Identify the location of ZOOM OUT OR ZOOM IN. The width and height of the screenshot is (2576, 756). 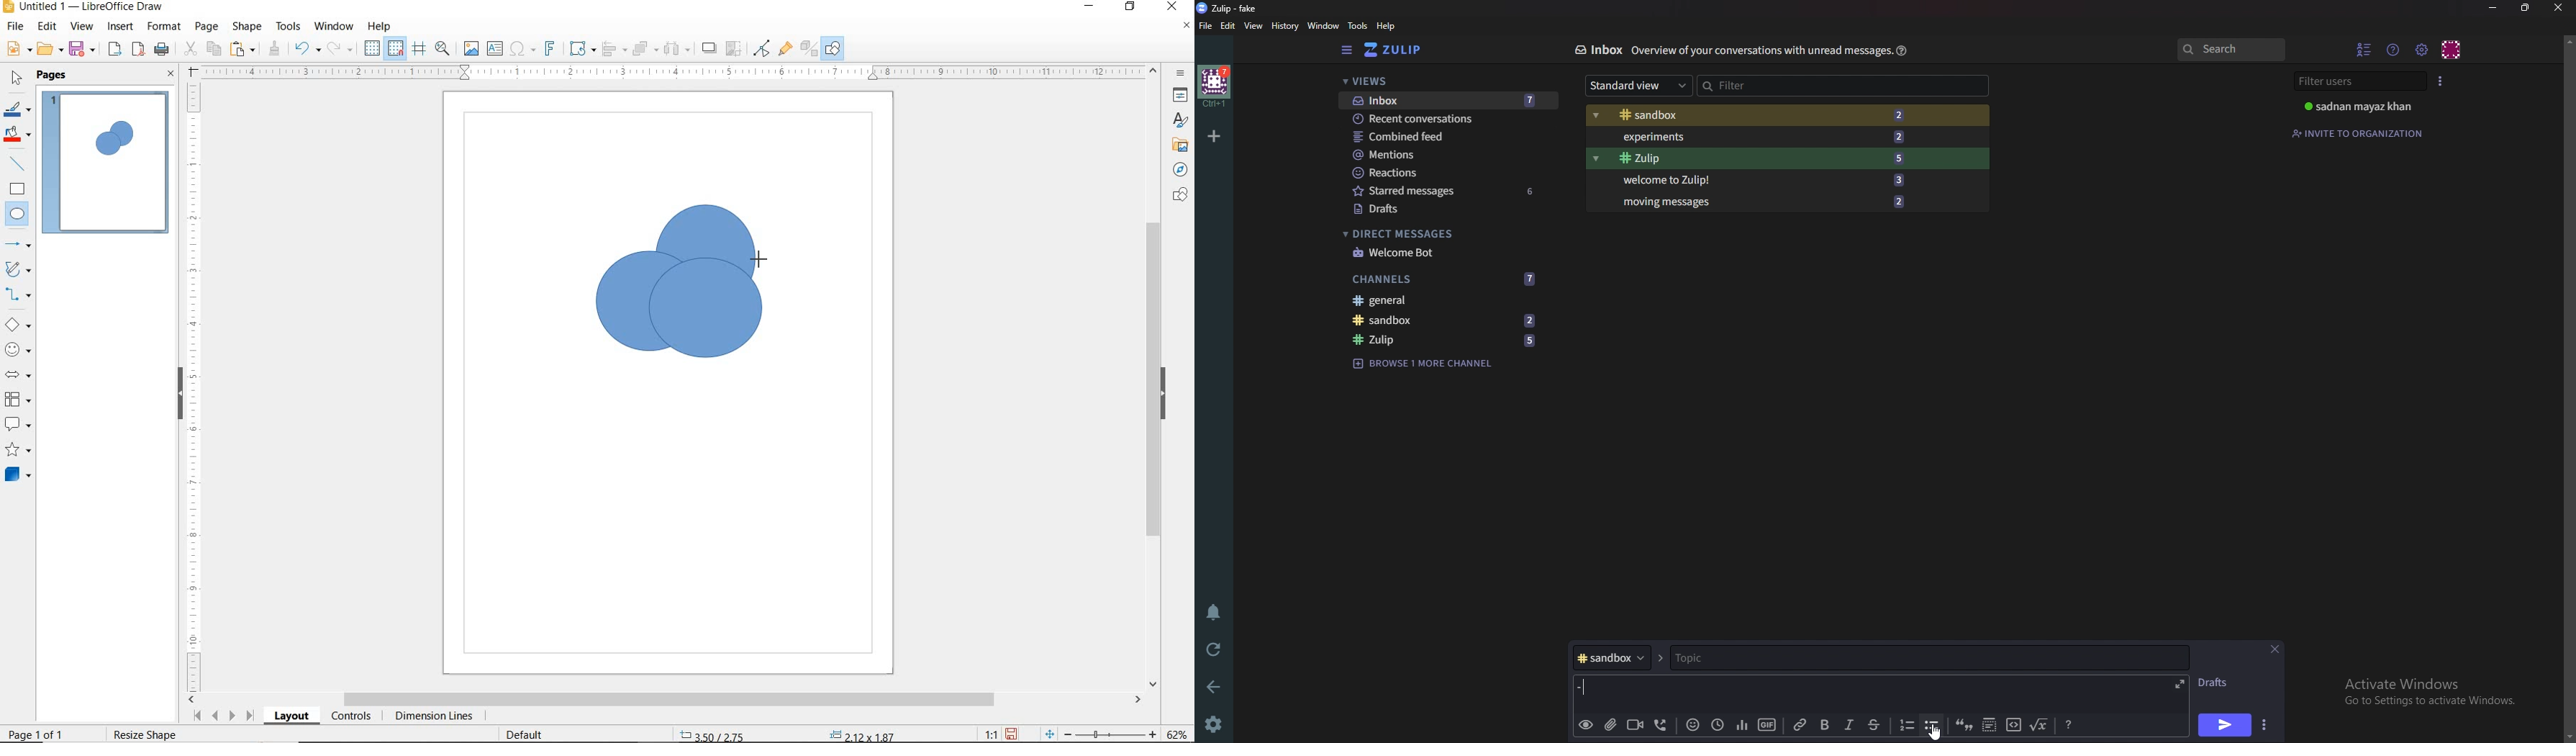
(1101, 734).